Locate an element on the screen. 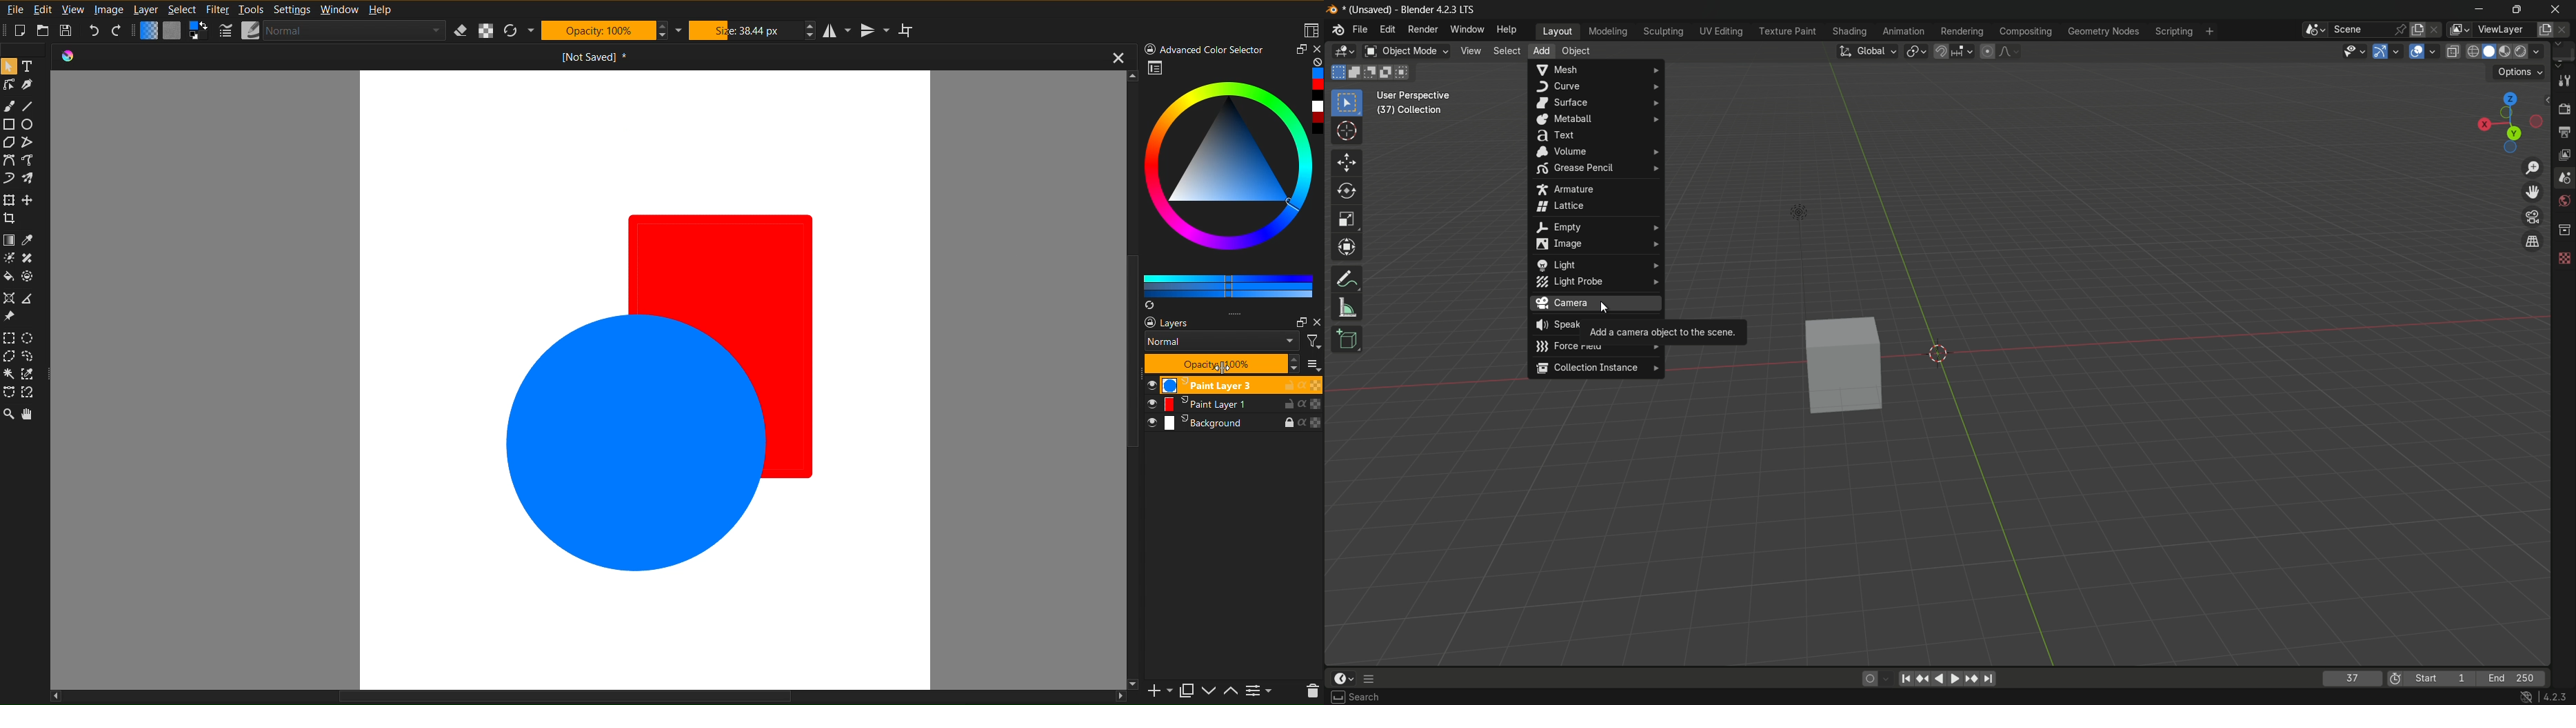 This screenshot has width=2576, height=728. Reference Tool is located at coordinates (12, 299).